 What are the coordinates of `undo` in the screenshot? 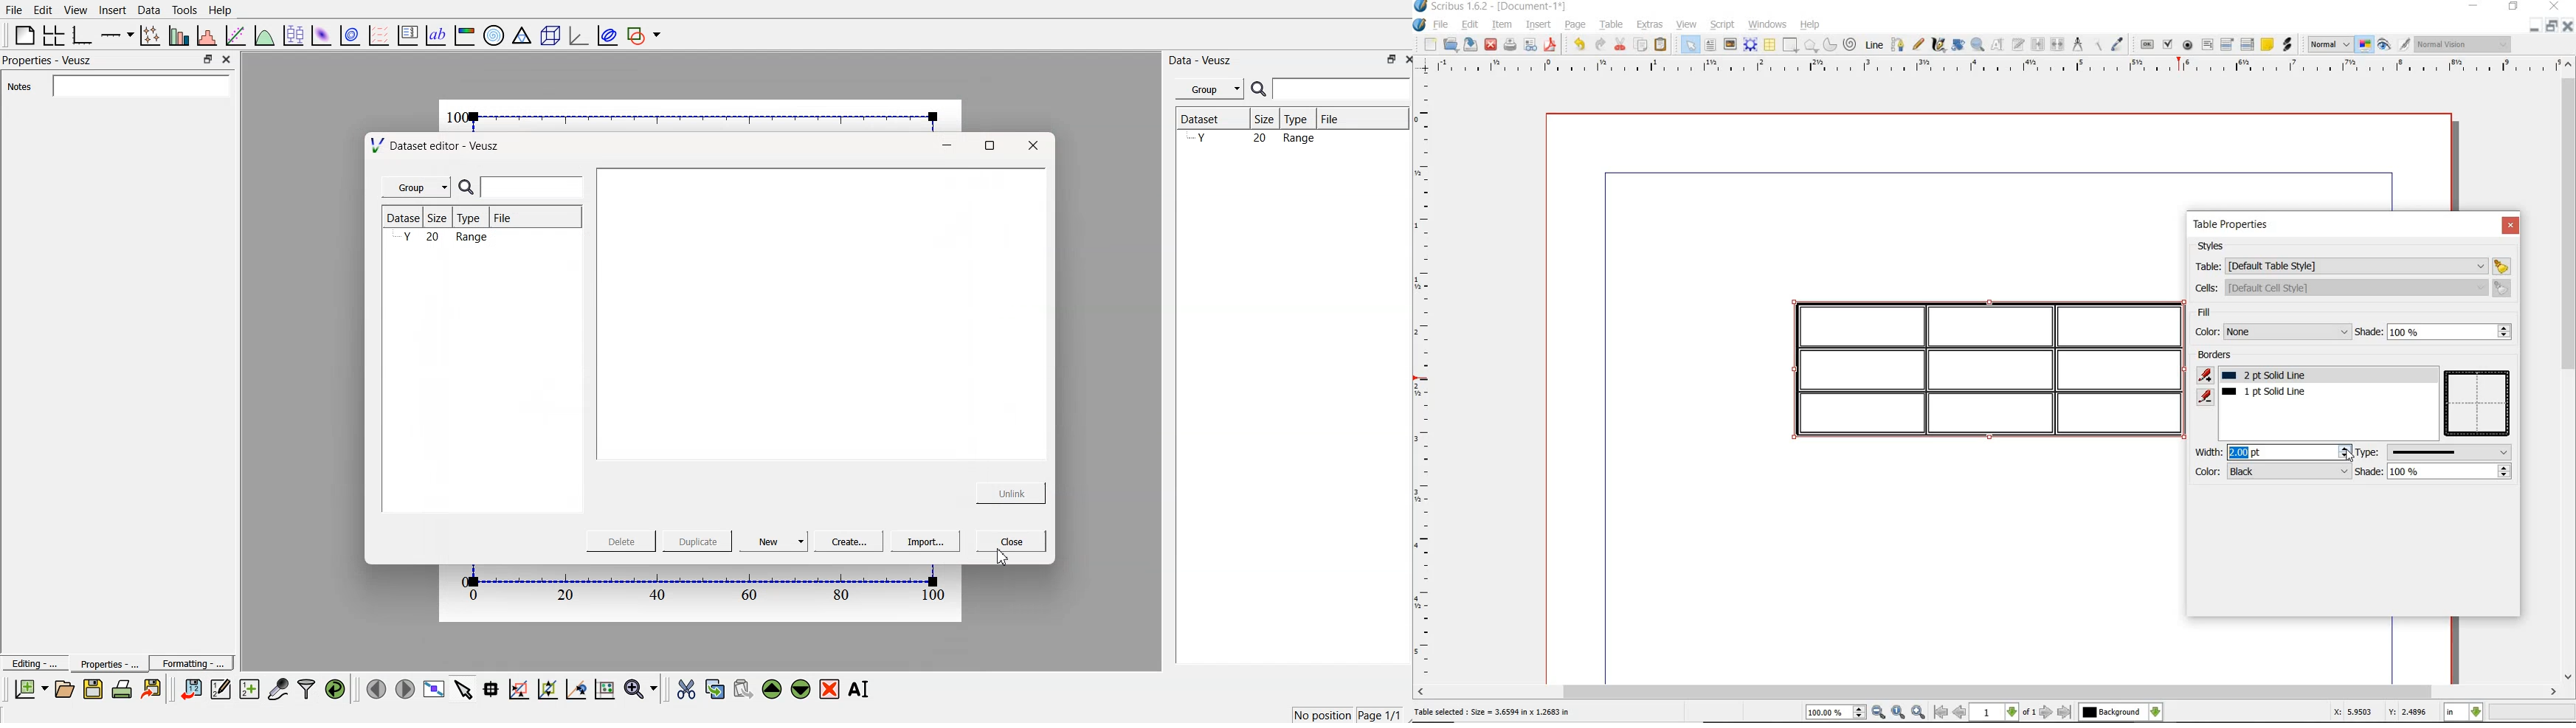 It's located at (1579, 45).